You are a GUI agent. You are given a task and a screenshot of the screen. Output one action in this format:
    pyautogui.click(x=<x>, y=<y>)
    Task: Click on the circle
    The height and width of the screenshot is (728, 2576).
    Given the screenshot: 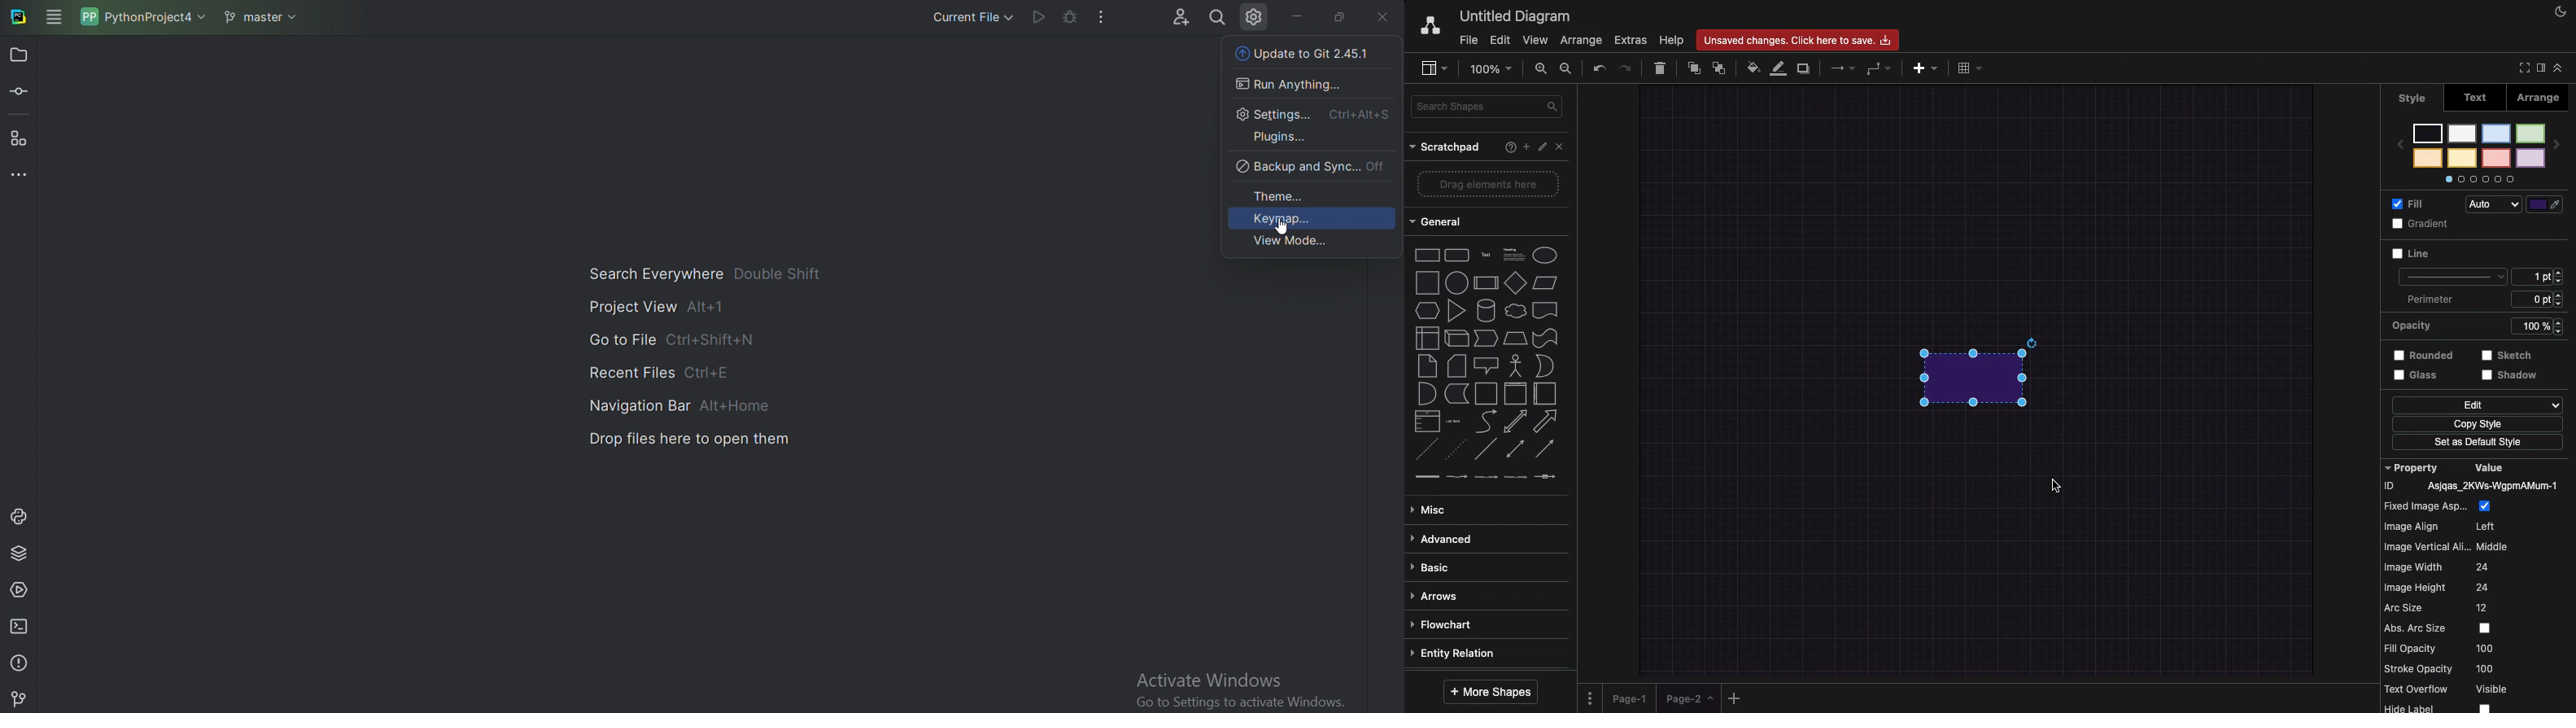 What is the action you would take?
    pyautogui.click(x=1456, y=282)
    